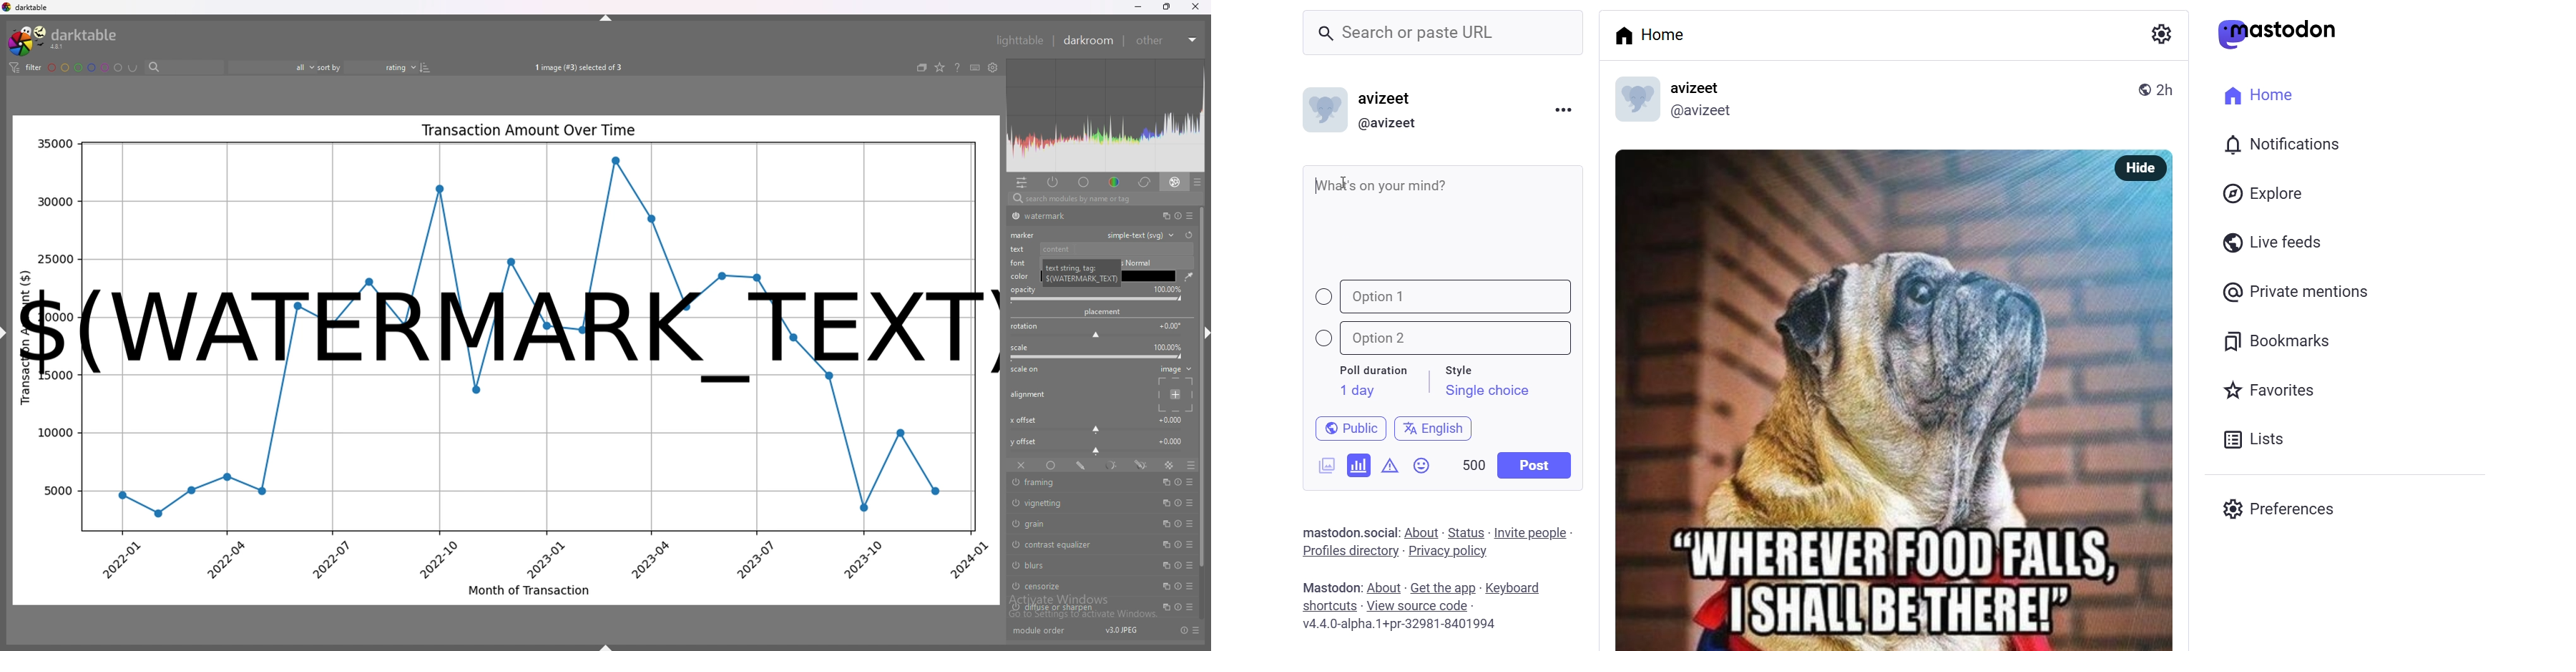 Image resolution: width=2576 pixels, height=672 pixels. I want to click on hide, so click(2137, 168).